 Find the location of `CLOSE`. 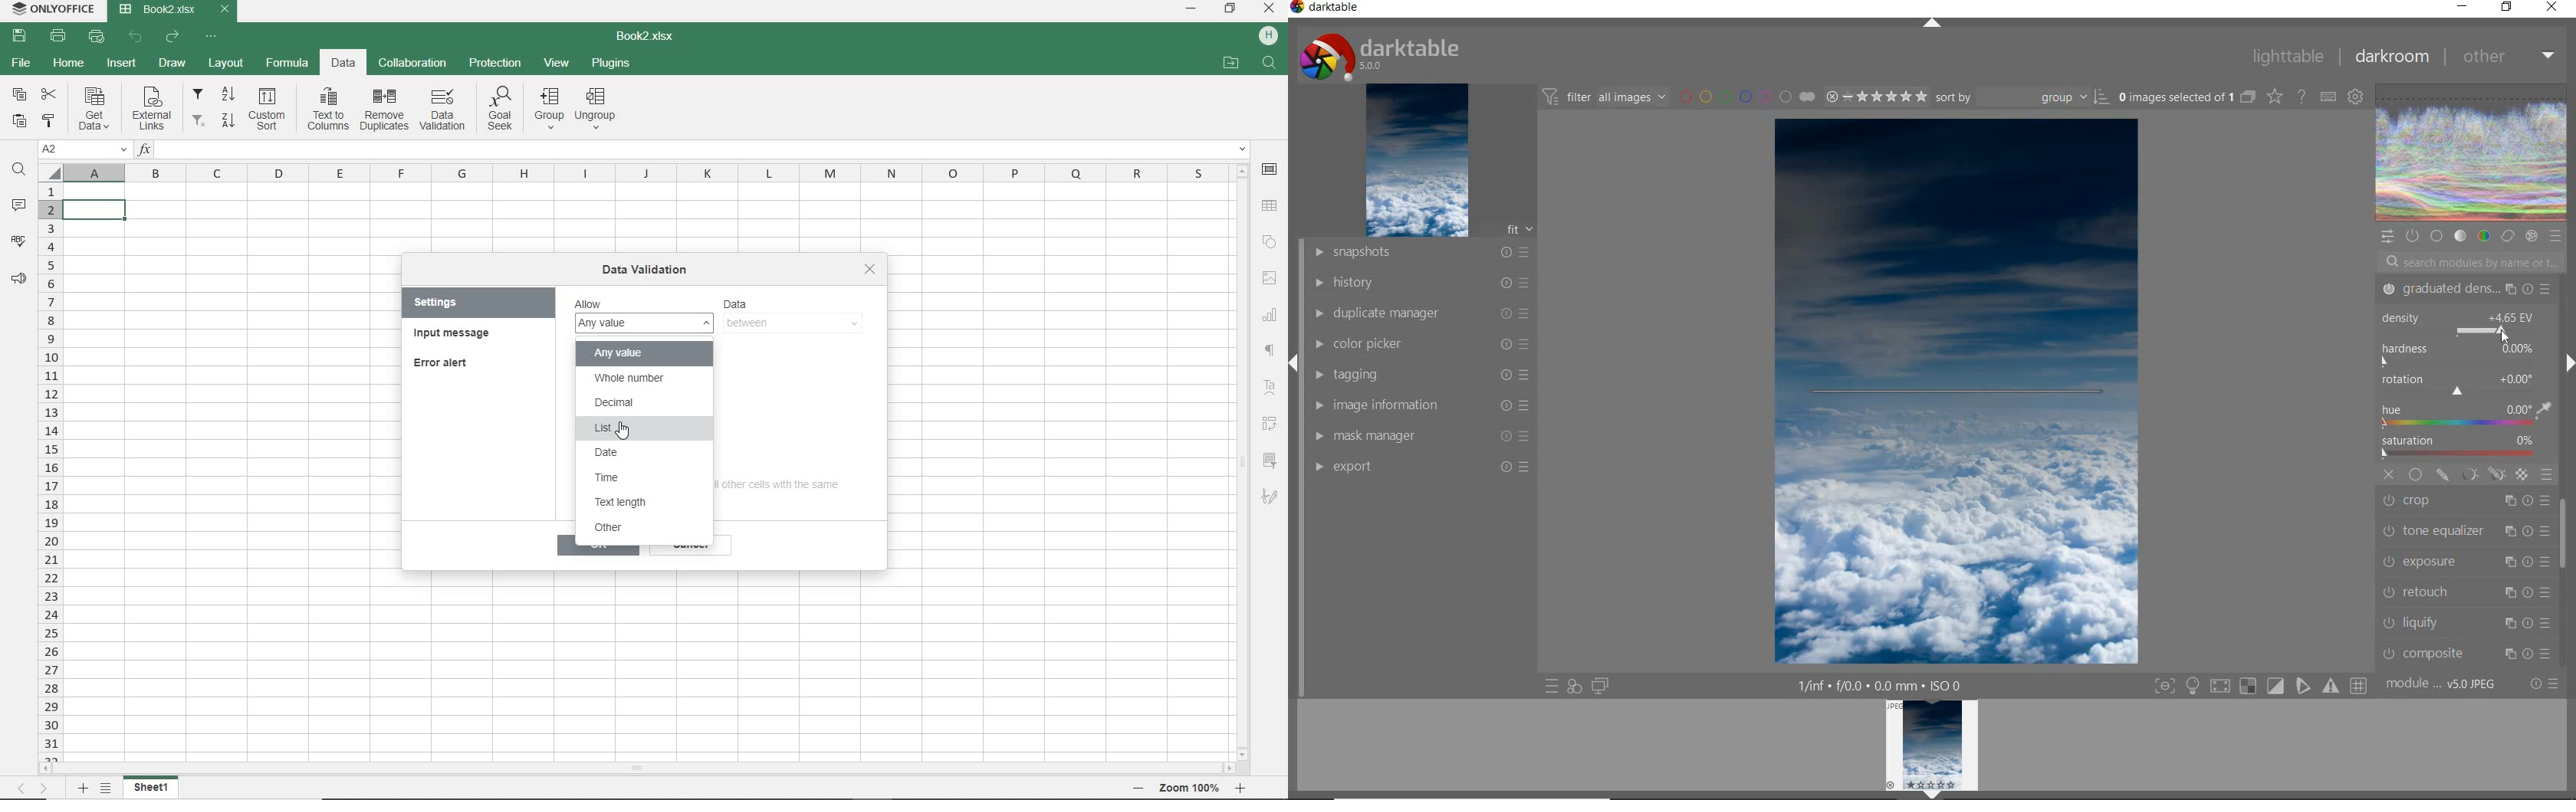

CLOSE is located at coordinates (2552, 8).